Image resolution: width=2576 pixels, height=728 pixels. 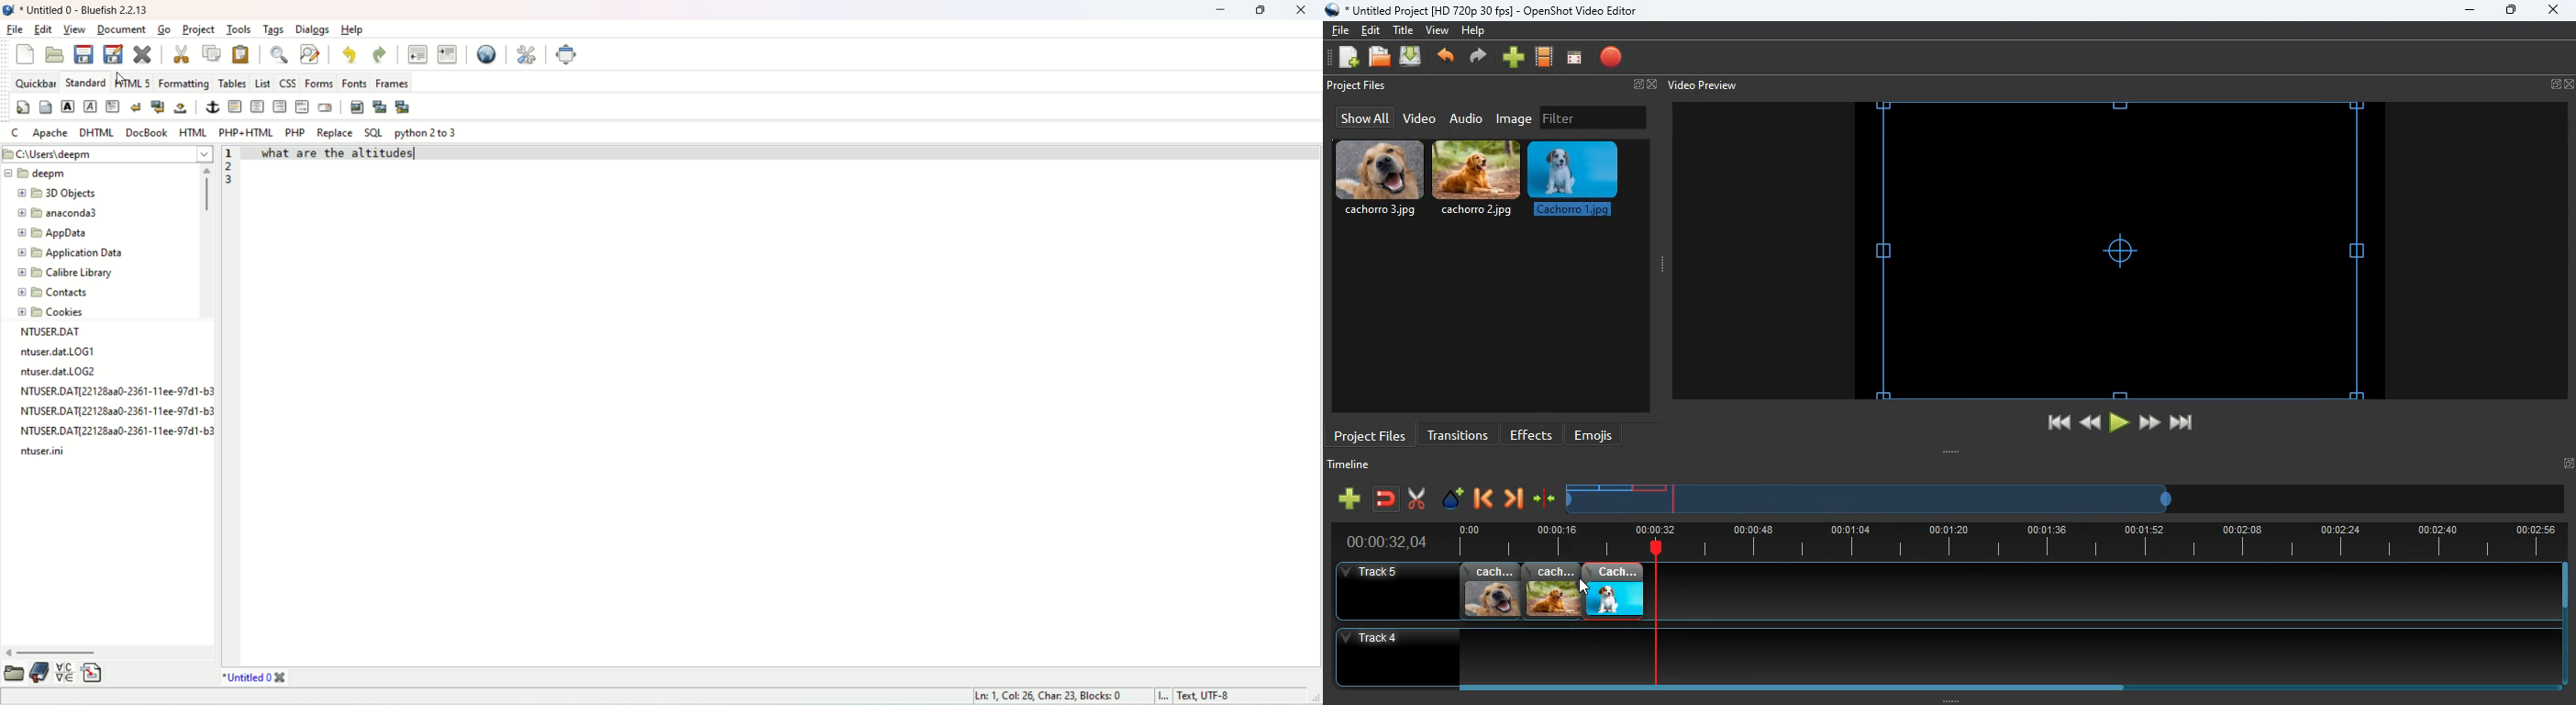 What do you see at coordinates (239, 29) in the screenshot?
I see `tools` at bounding box center [239, 29].